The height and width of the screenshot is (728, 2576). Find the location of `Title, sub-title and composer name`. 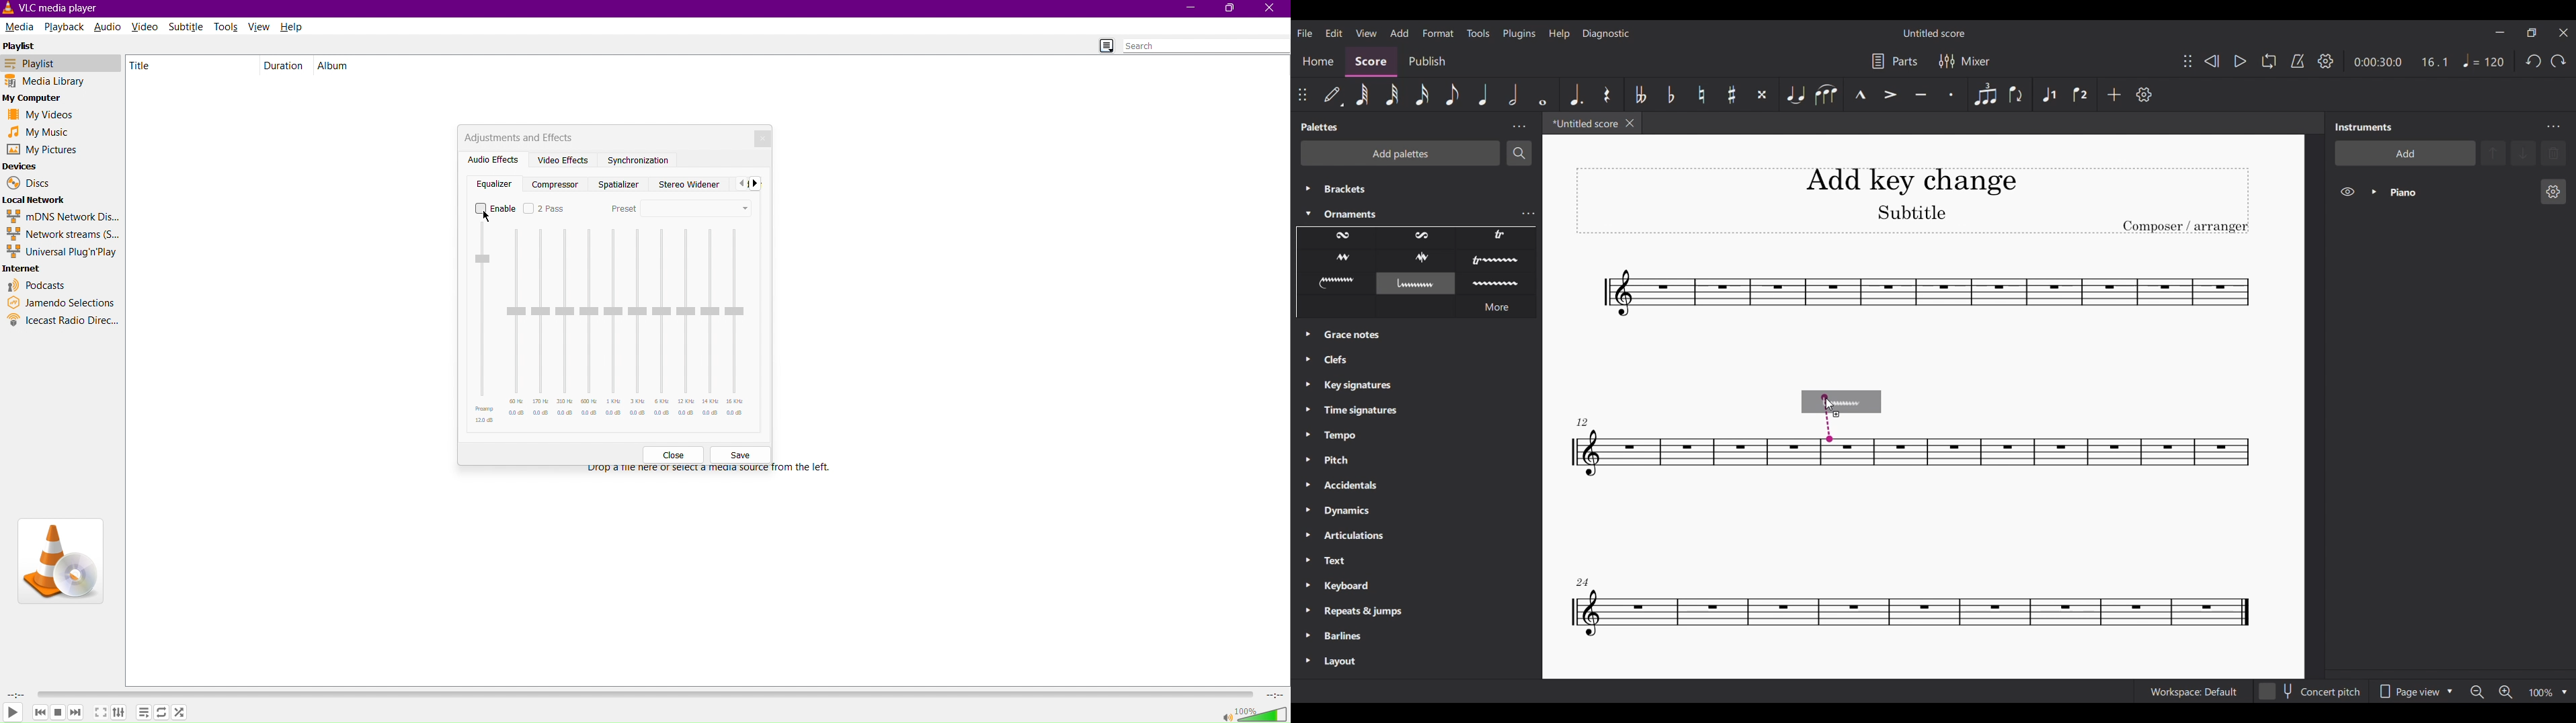

Title, sub-title and composer name is located at coordinates (1913, 201).